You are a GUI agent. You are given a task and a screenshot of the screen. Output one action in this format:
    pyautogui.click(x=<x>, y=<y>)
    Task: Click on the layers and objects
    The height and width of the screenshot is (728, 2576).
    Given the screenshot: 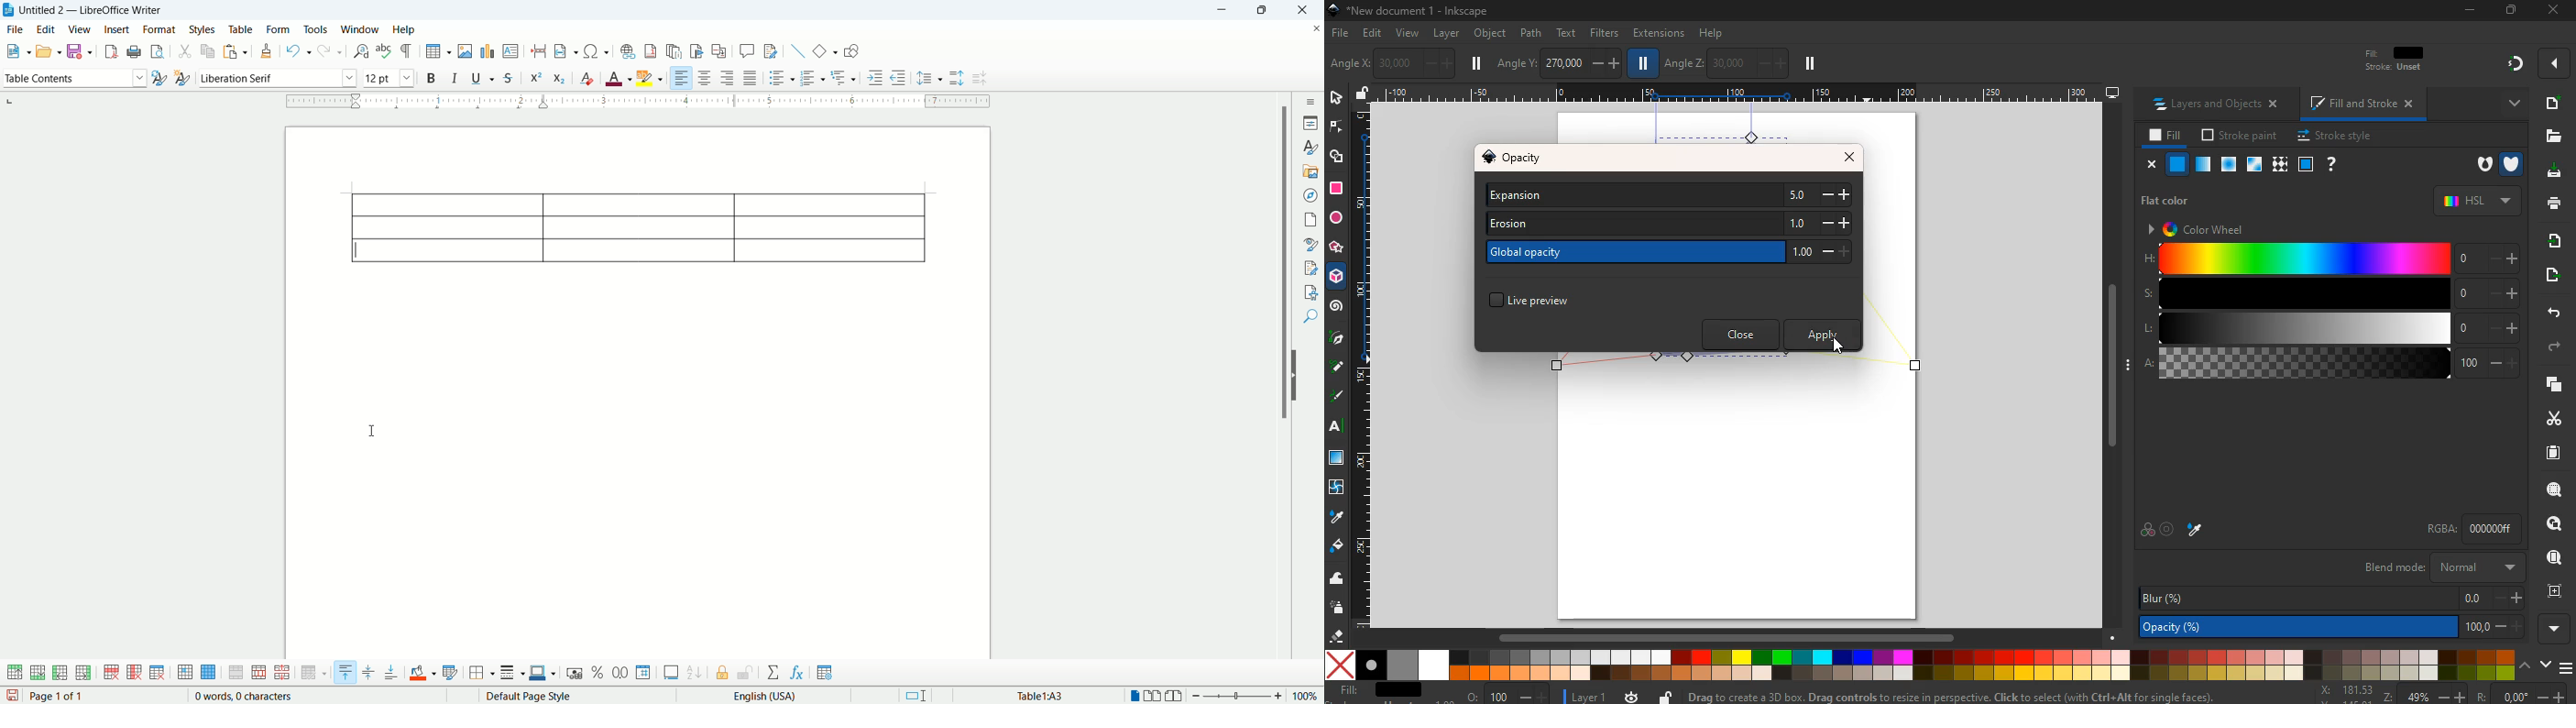 What is the action you would take?
    pyautogui.click(x=2220, y=105)
    